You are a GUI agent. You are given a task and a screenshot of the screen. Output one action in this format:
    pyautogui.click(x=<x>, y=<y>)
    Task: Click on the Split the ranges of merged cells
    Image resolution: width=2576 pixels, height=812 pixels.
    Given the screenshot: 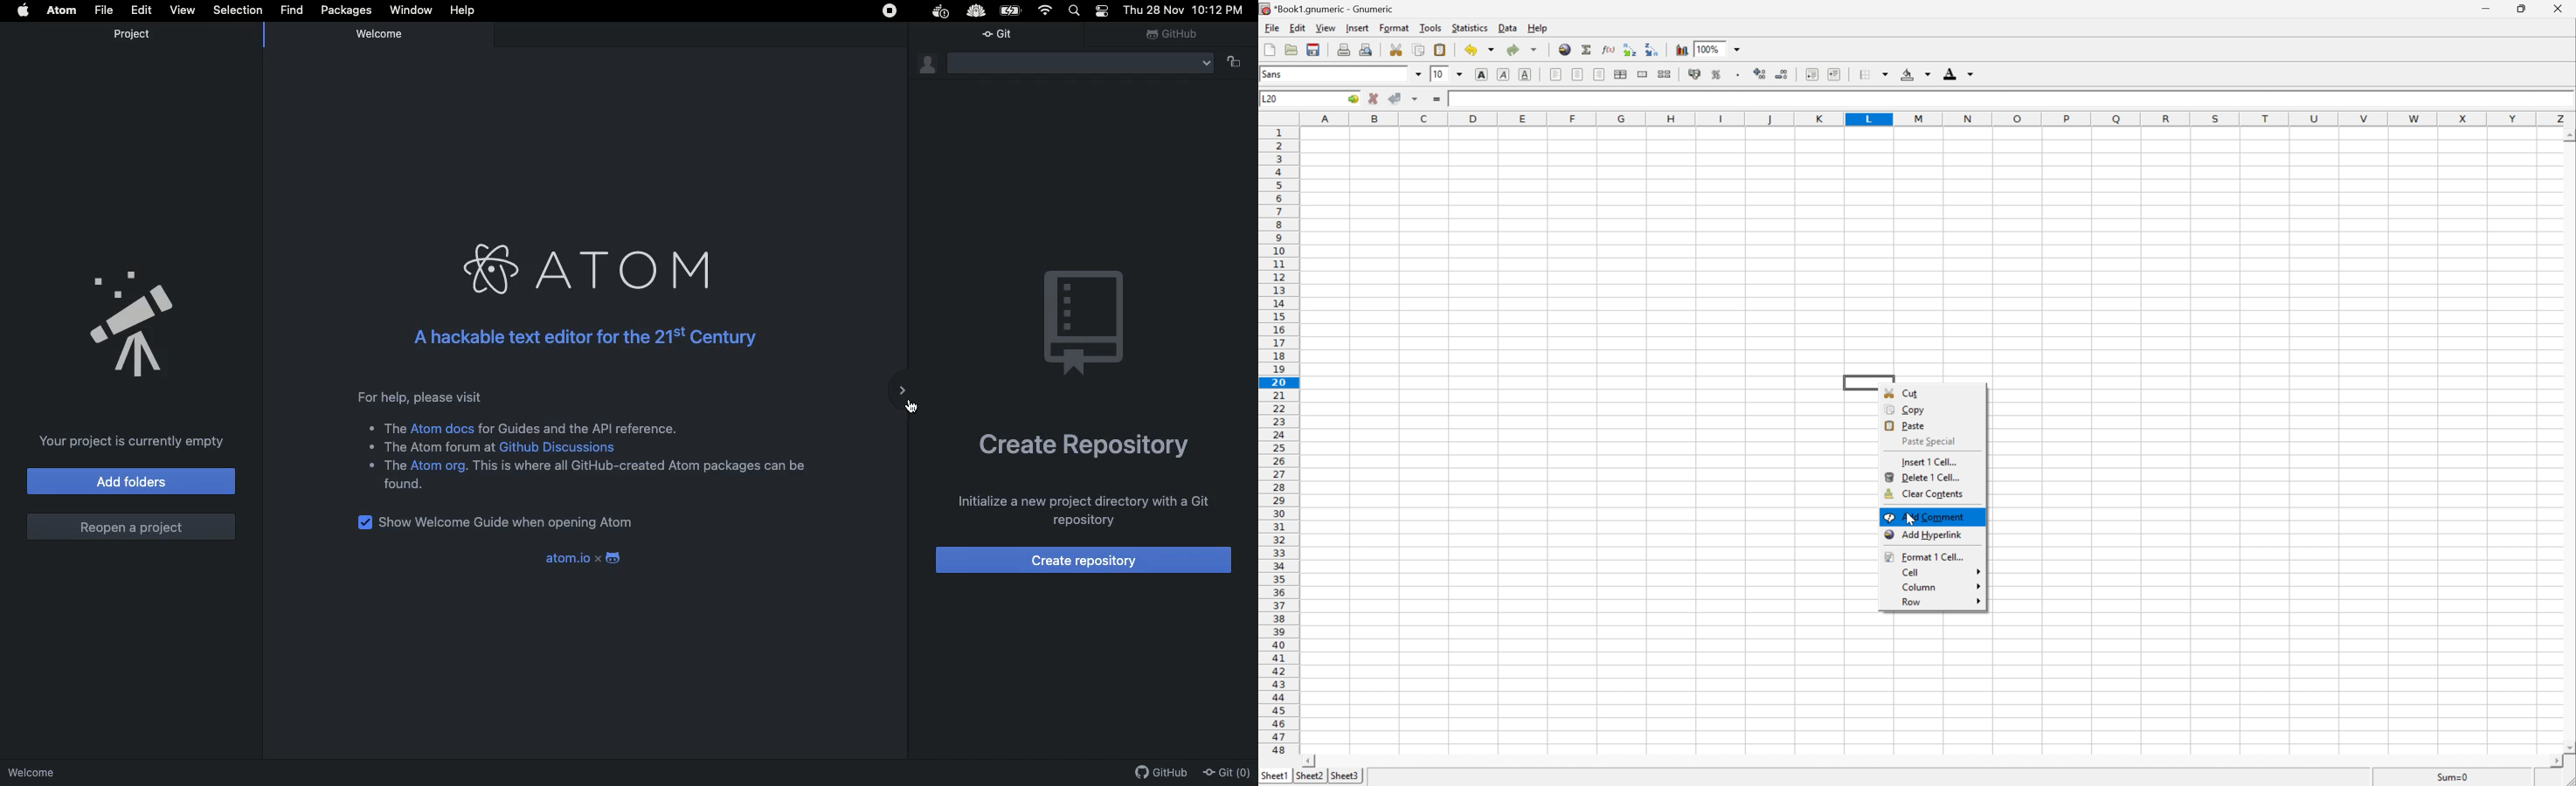 What is the action you would take?
    pyautogui.click(x=1665, y=73)
    